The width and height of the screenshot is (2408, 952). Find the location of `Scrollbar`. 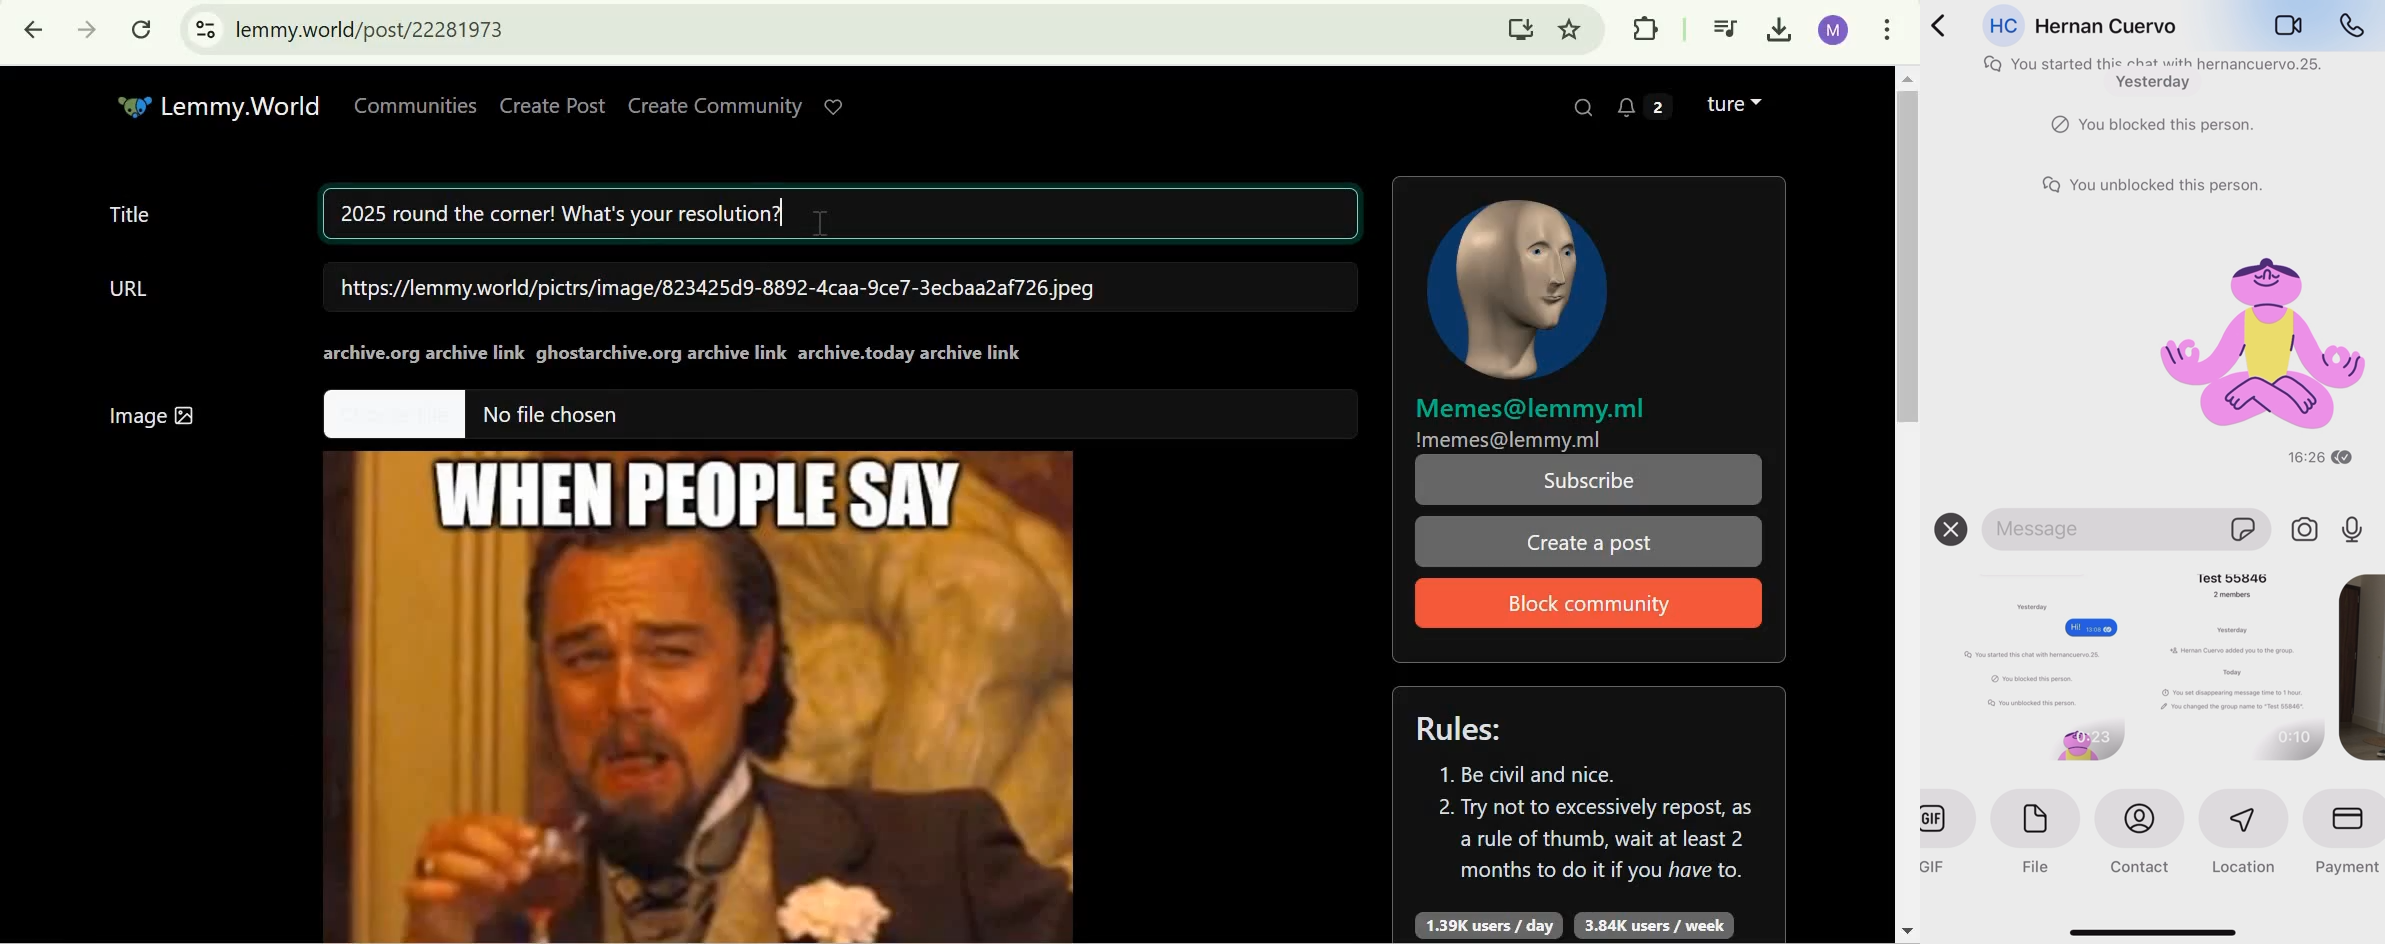

Scrollbar is located at coordinates (1900, 501).